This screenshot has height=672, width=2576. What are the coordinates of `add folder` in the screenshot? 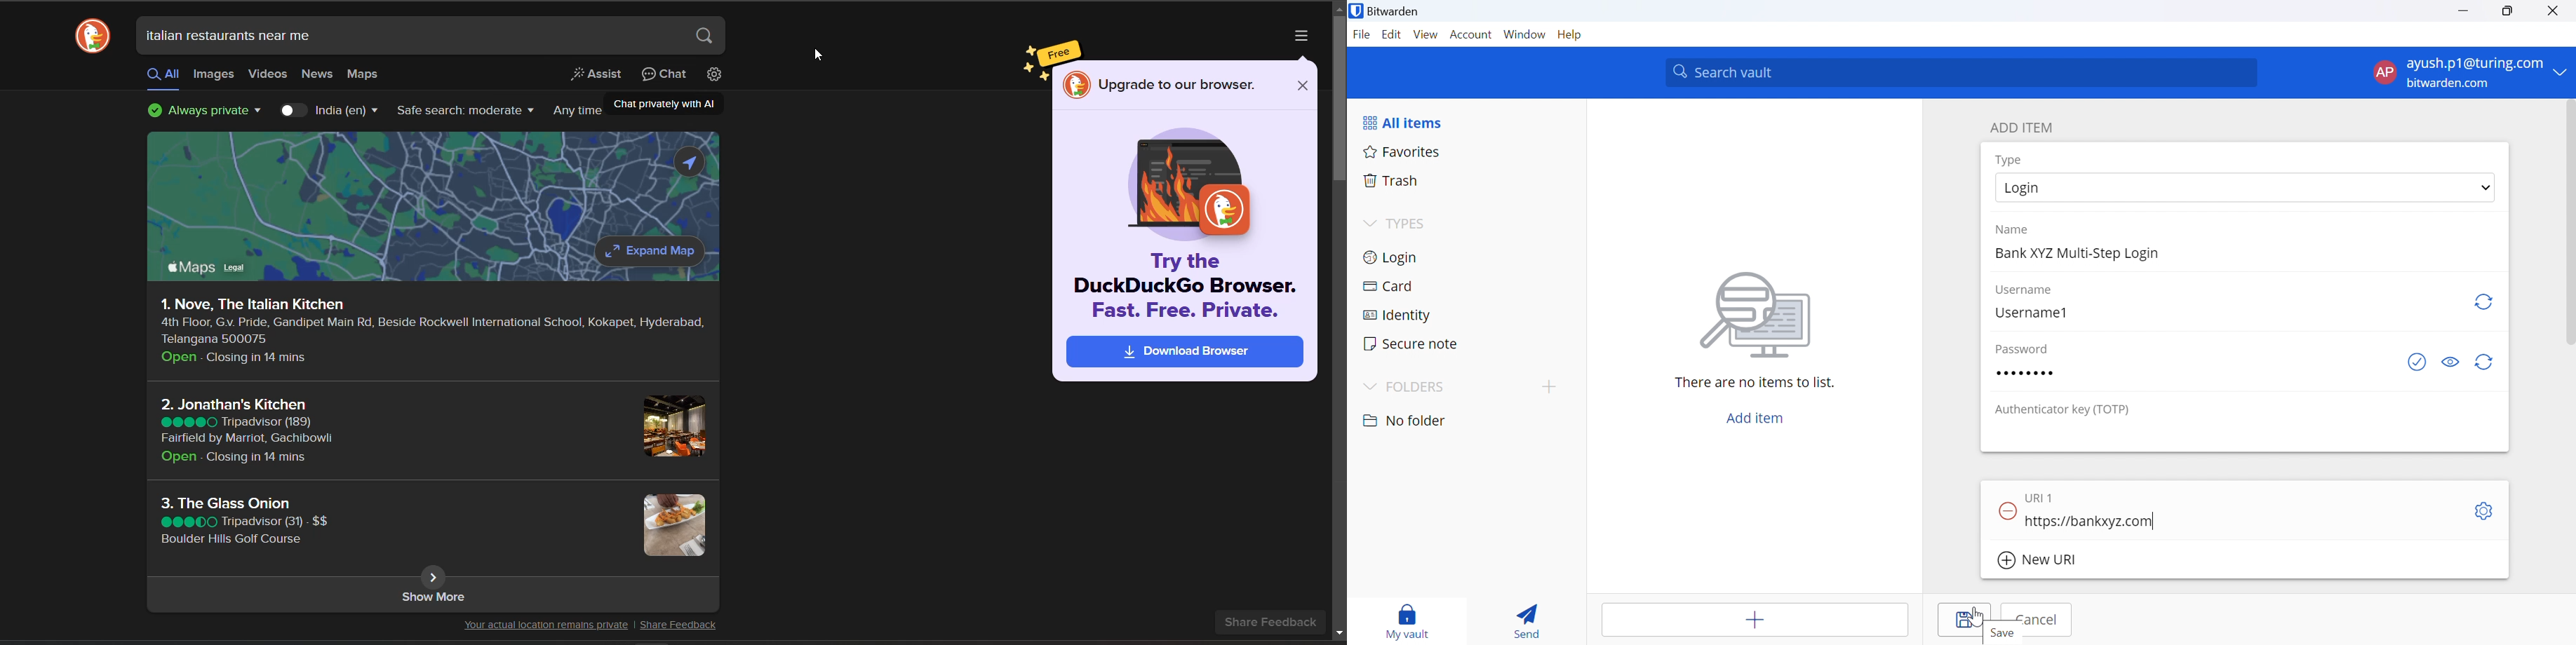 It's located at (1552, 386).